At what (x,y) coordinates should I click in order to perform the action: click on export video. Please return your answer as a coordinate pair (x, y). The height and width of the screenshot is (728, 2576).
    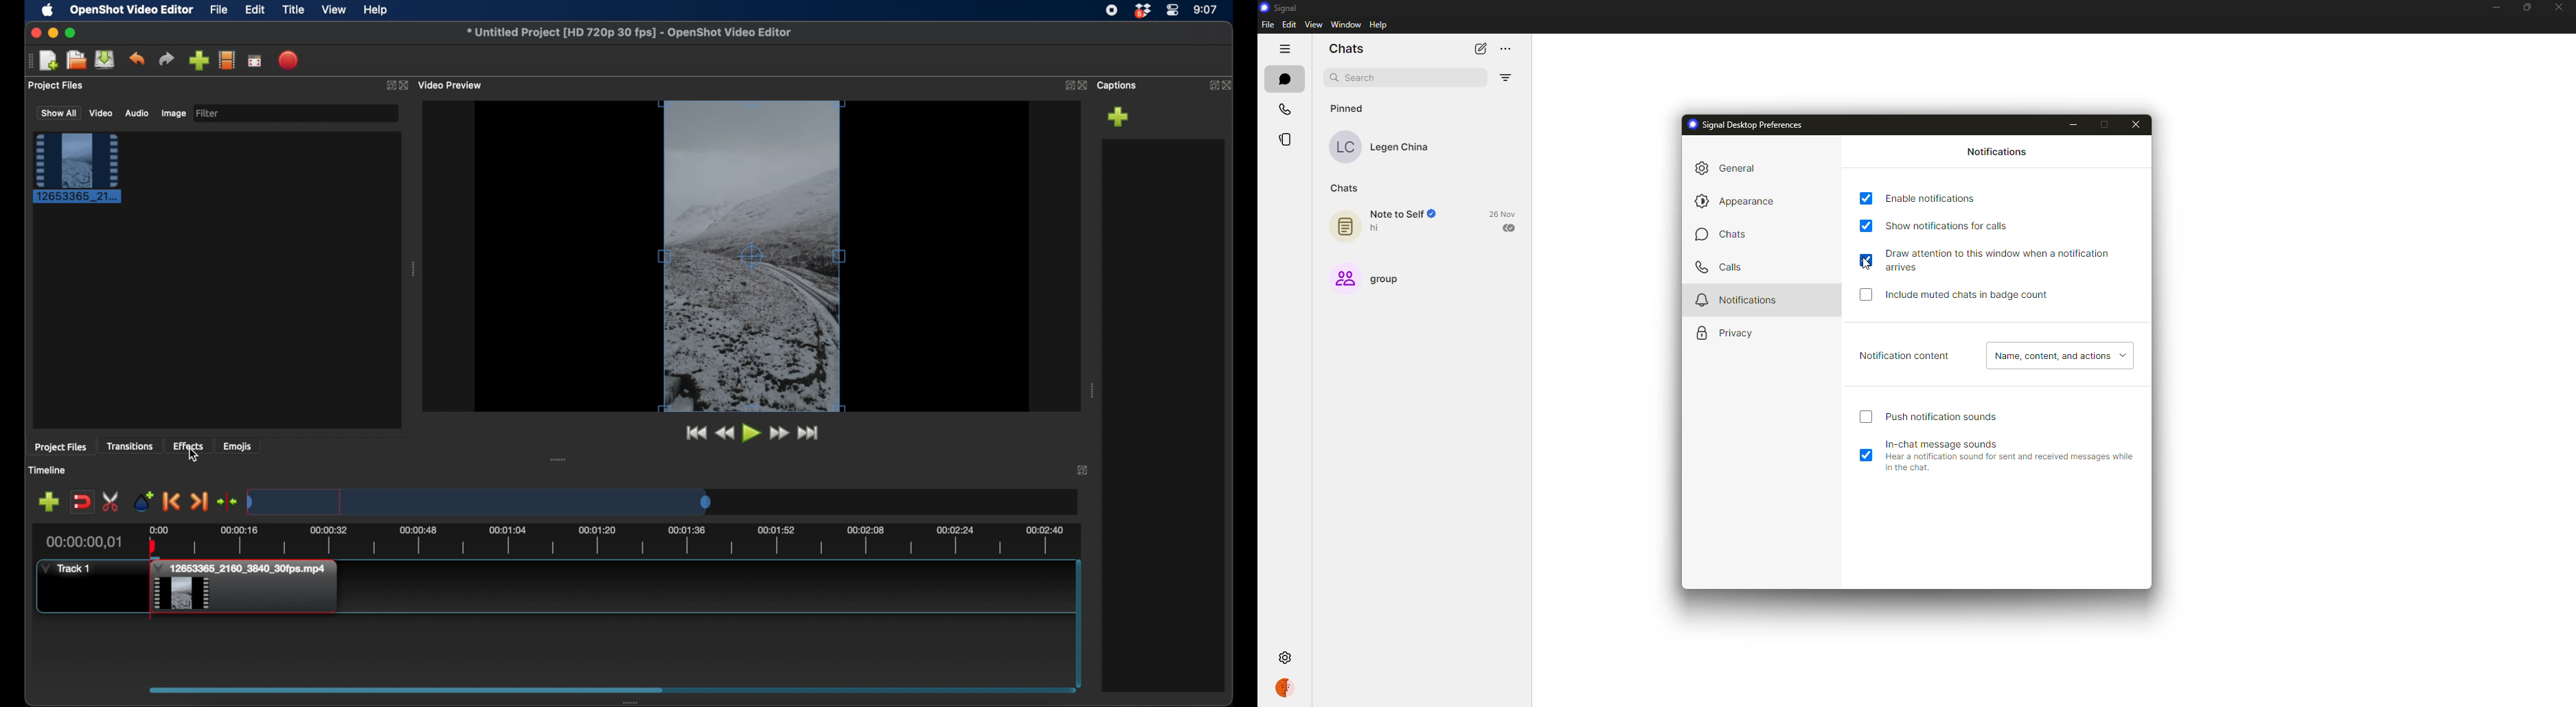
    Looking at the image, I should click on (287, 60).